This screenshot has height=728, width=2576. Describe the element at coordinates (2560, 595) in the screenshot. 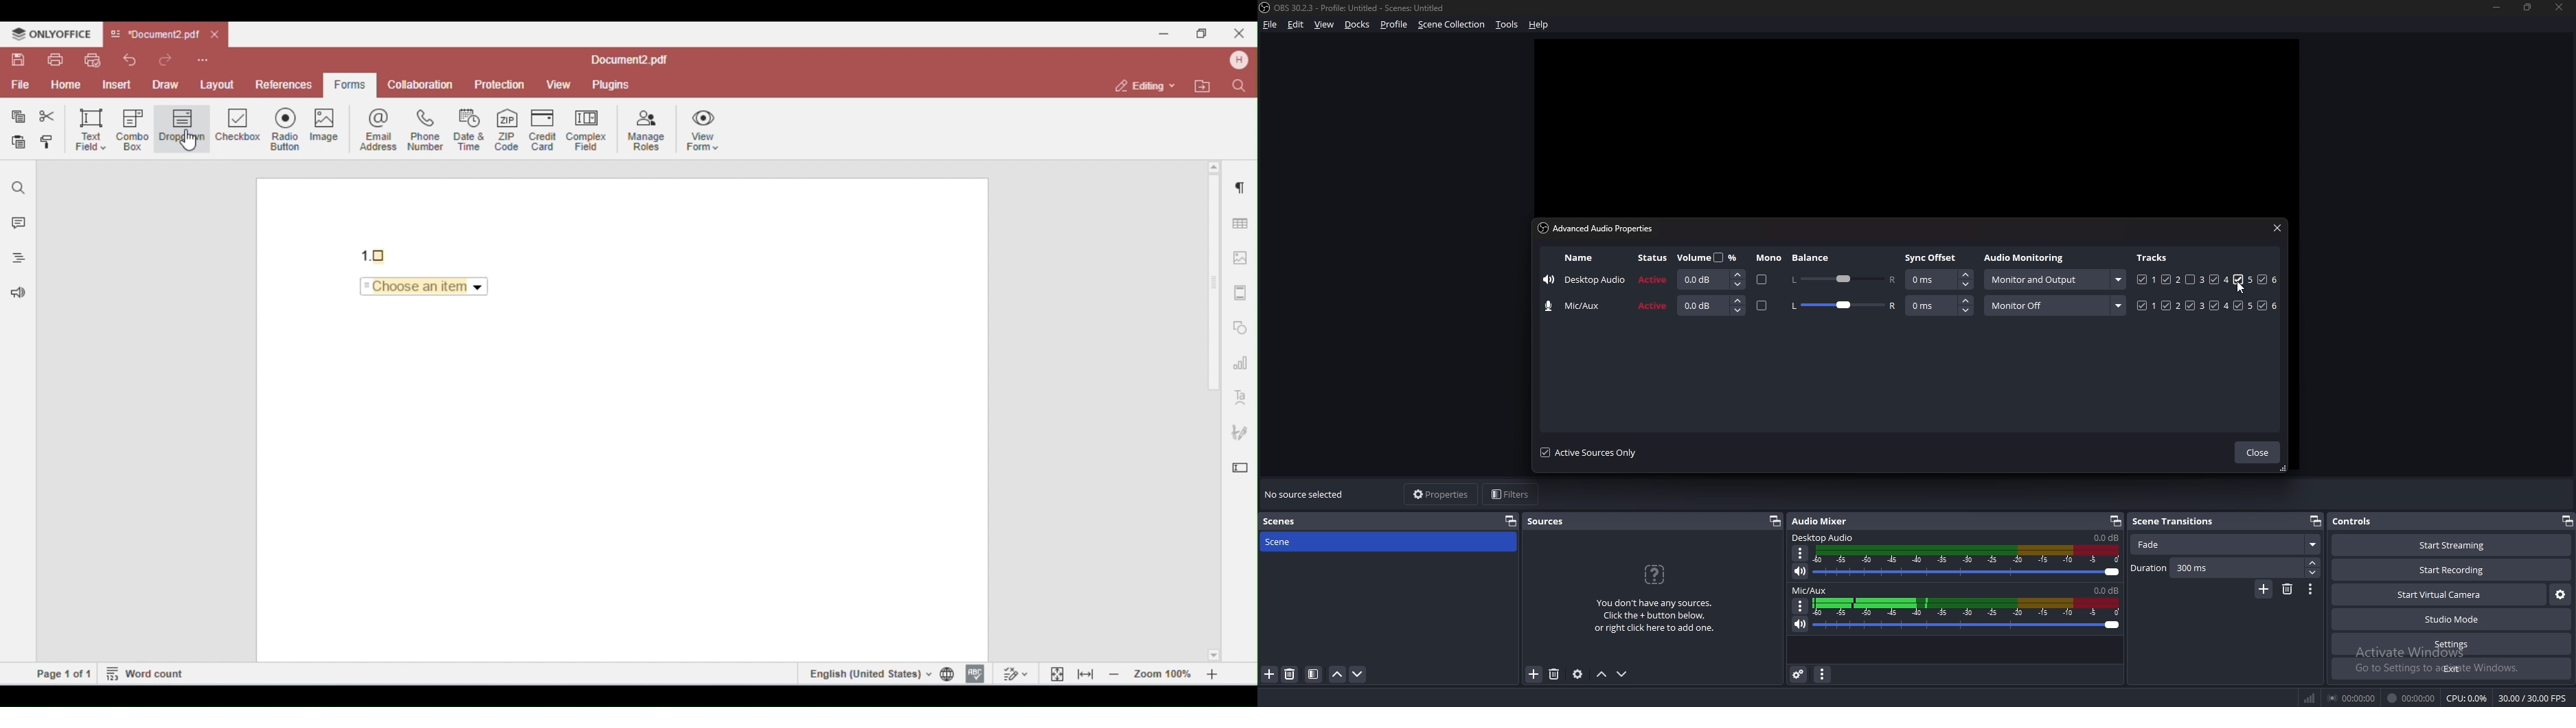

I see `configure virtual camera` at that location.